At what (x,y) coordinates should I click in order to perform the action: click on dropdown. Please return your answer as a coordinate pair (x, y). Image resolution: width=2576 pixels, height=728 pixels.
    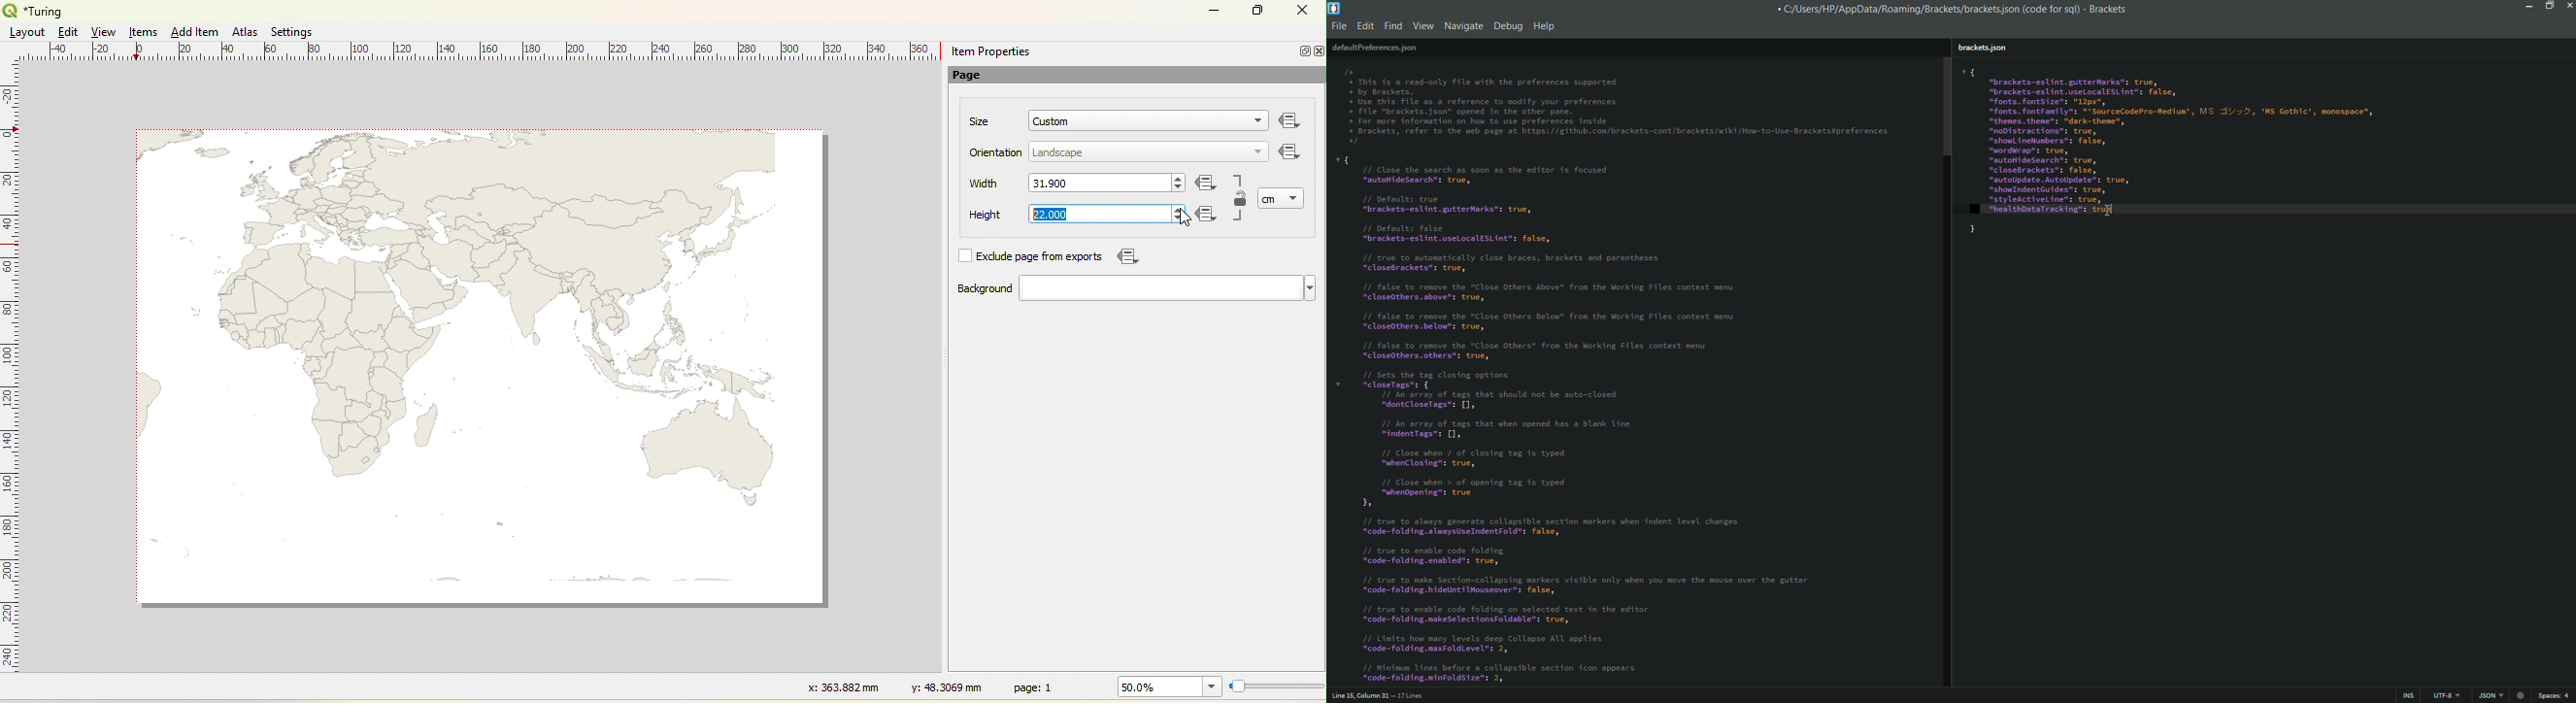
    Looking at the image, I should click on (1258, 151).